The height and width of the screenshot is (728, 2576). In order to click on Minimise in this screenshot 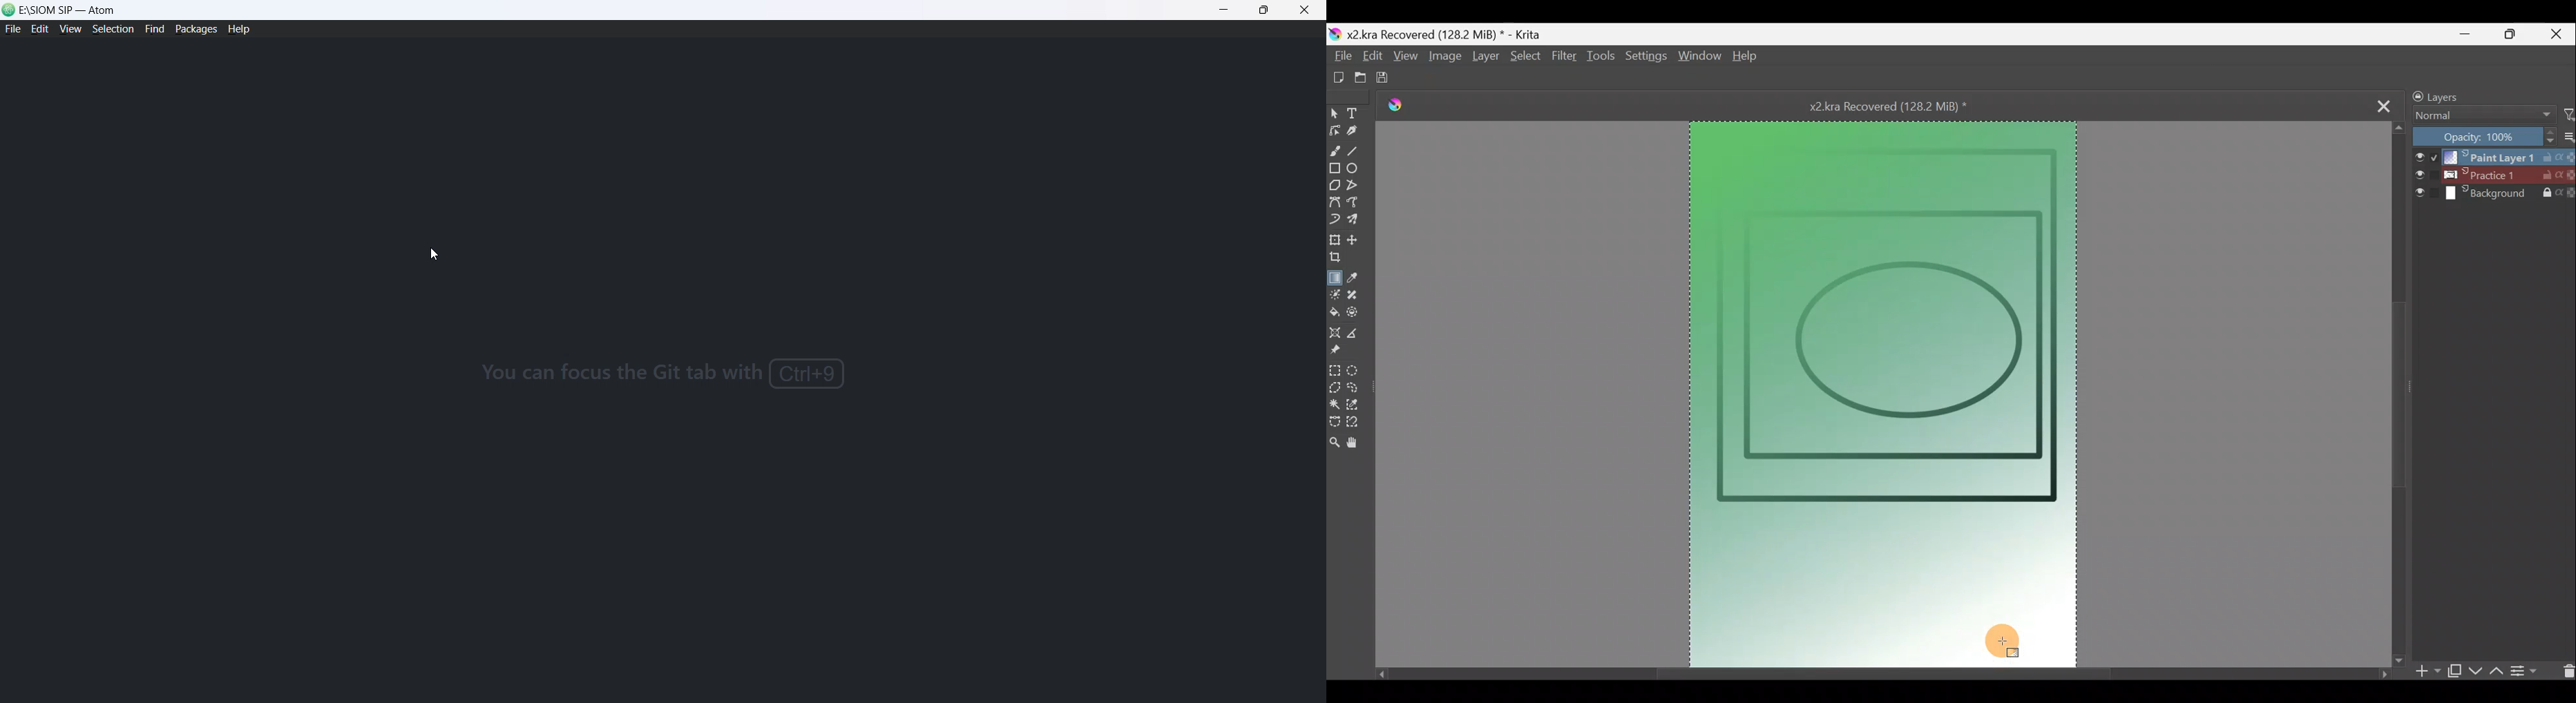, I will do `click(2472, 34)`.